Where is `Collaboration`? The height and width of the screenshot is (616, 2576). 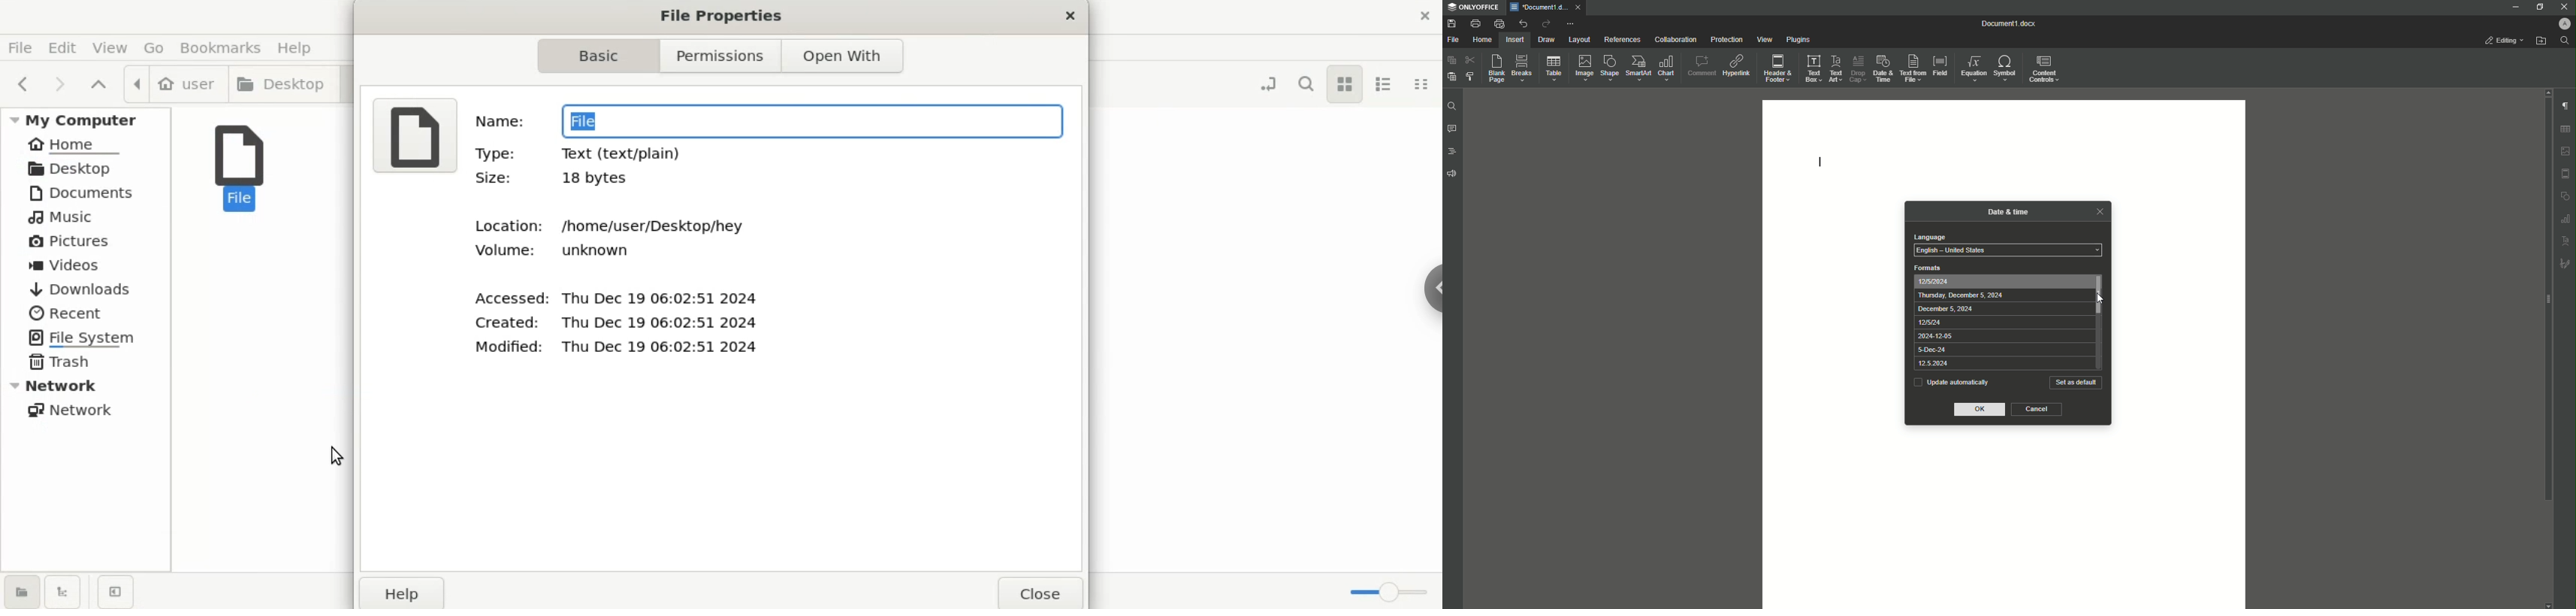 Collaboration is located at coordinates (1673, 39).